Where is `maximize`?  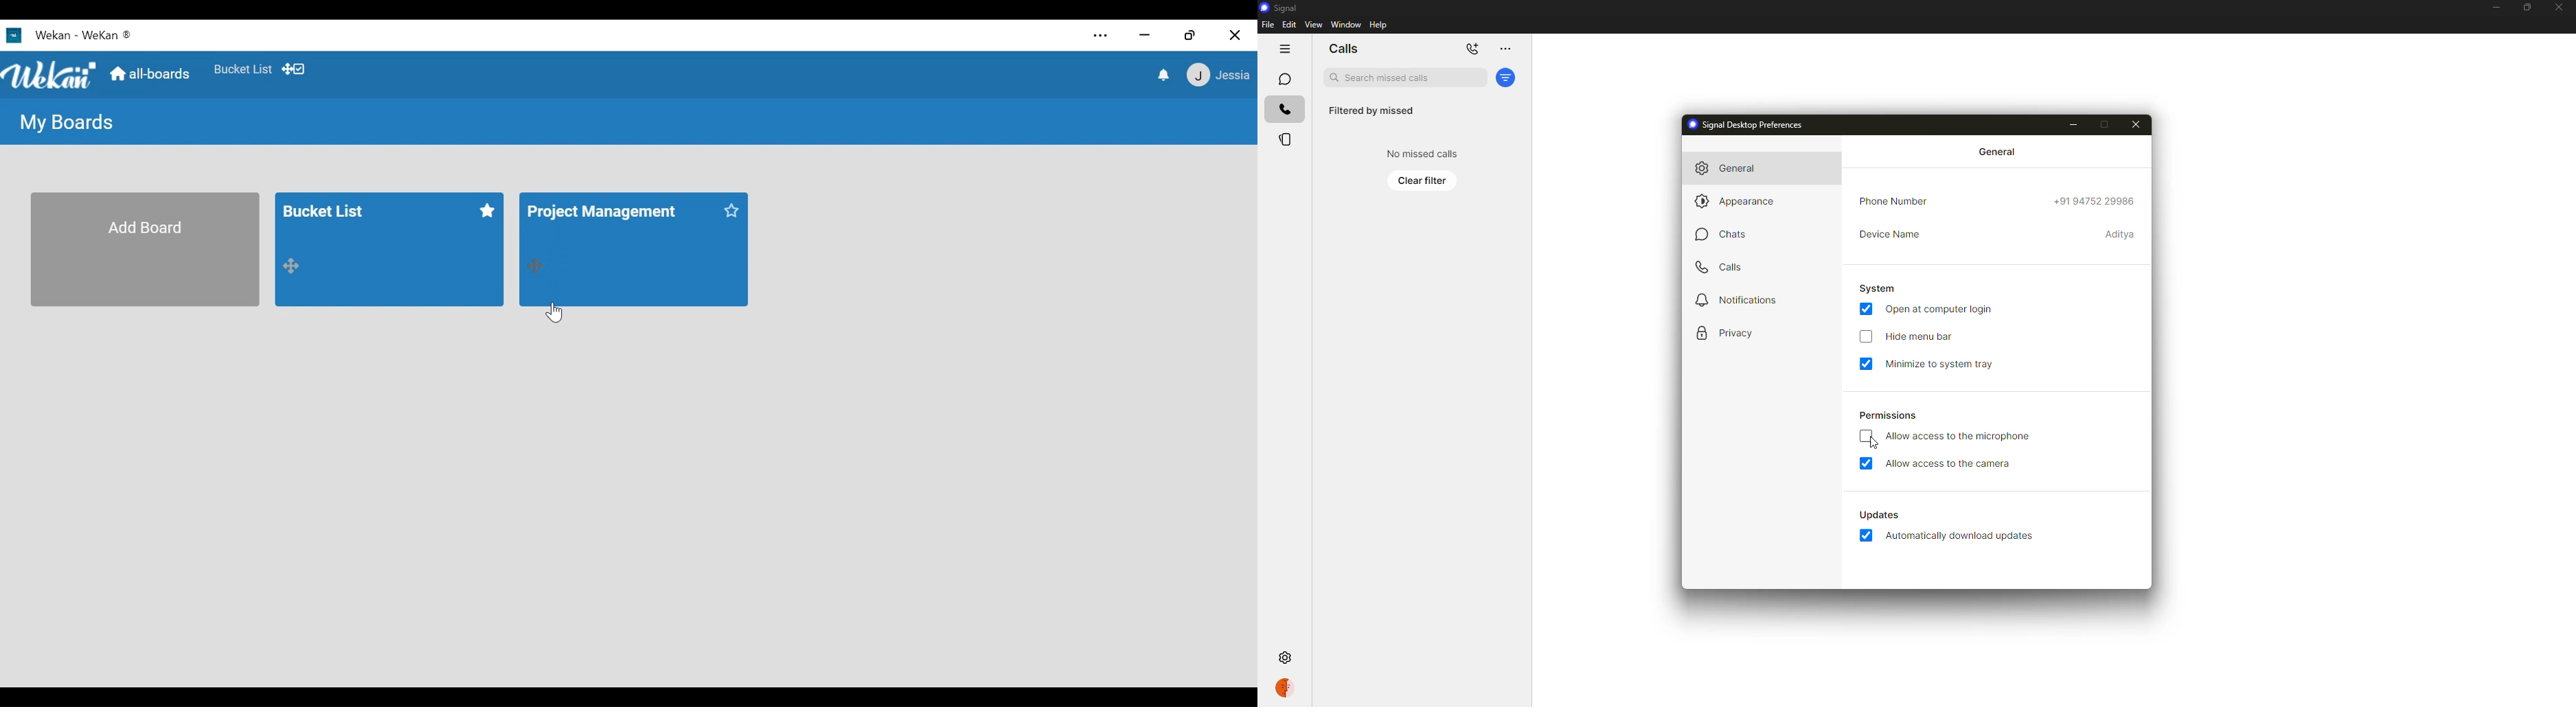 maximize is located at coordinates (2102, 124).